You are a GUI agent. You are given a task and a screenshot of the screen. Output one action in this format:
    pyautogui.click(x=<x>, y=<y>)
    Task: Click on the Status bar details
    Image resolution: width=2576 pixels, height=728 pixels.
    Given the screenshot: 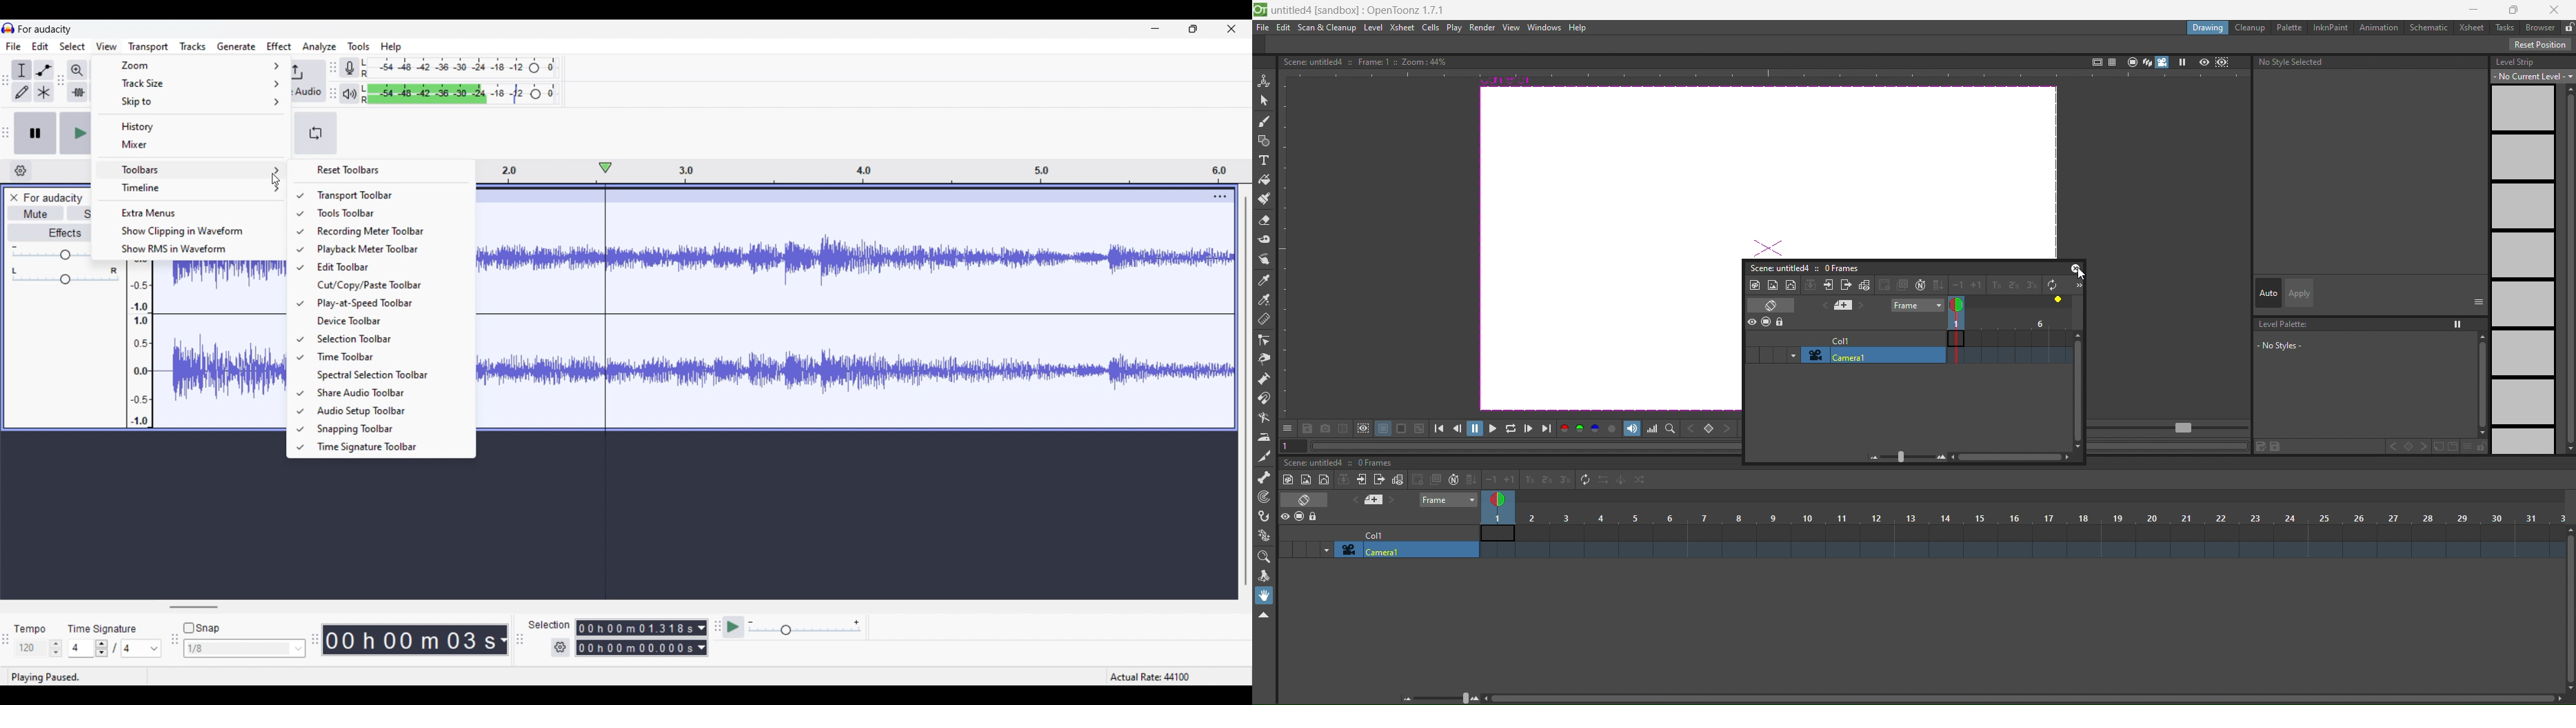 What is the action you would take?
    pyautogui.click(x=626, y=676)
    